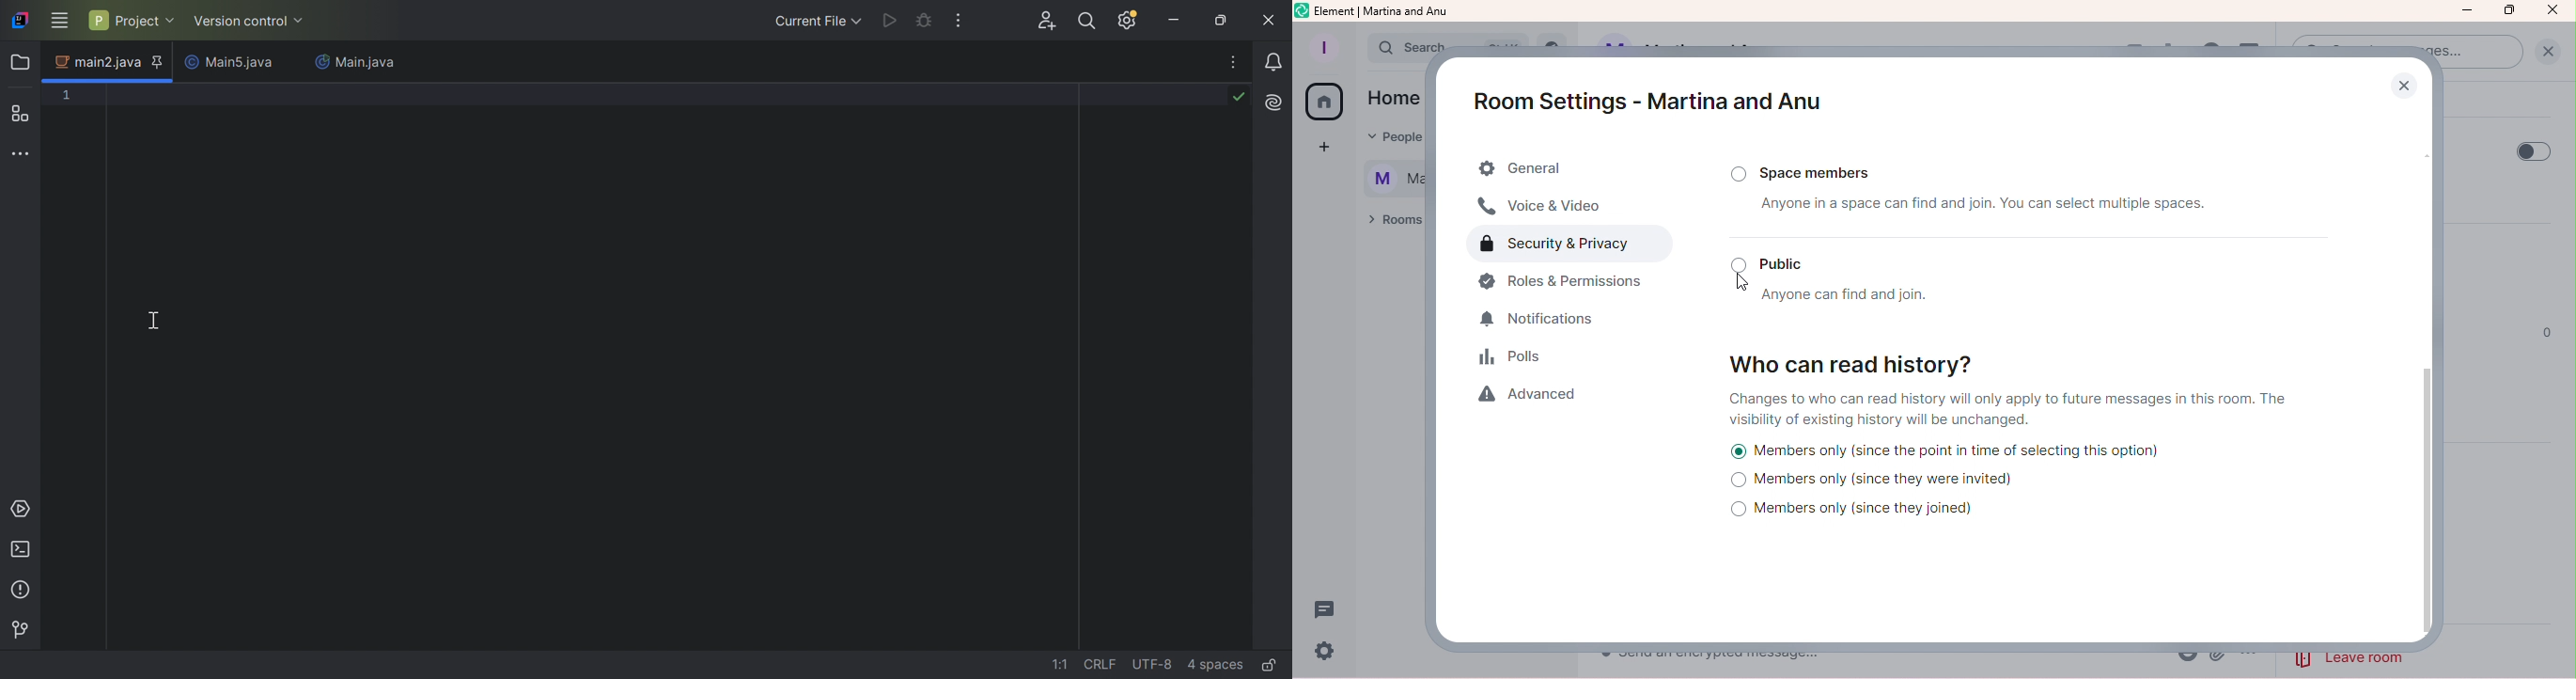 Image resolution: width=2576 pixels, height=700 pixels. What do you see at coordinates (1643, 101) in the screenshot?
I see `Room settings - Martina and Anu` at bounding box center [1643, 101].